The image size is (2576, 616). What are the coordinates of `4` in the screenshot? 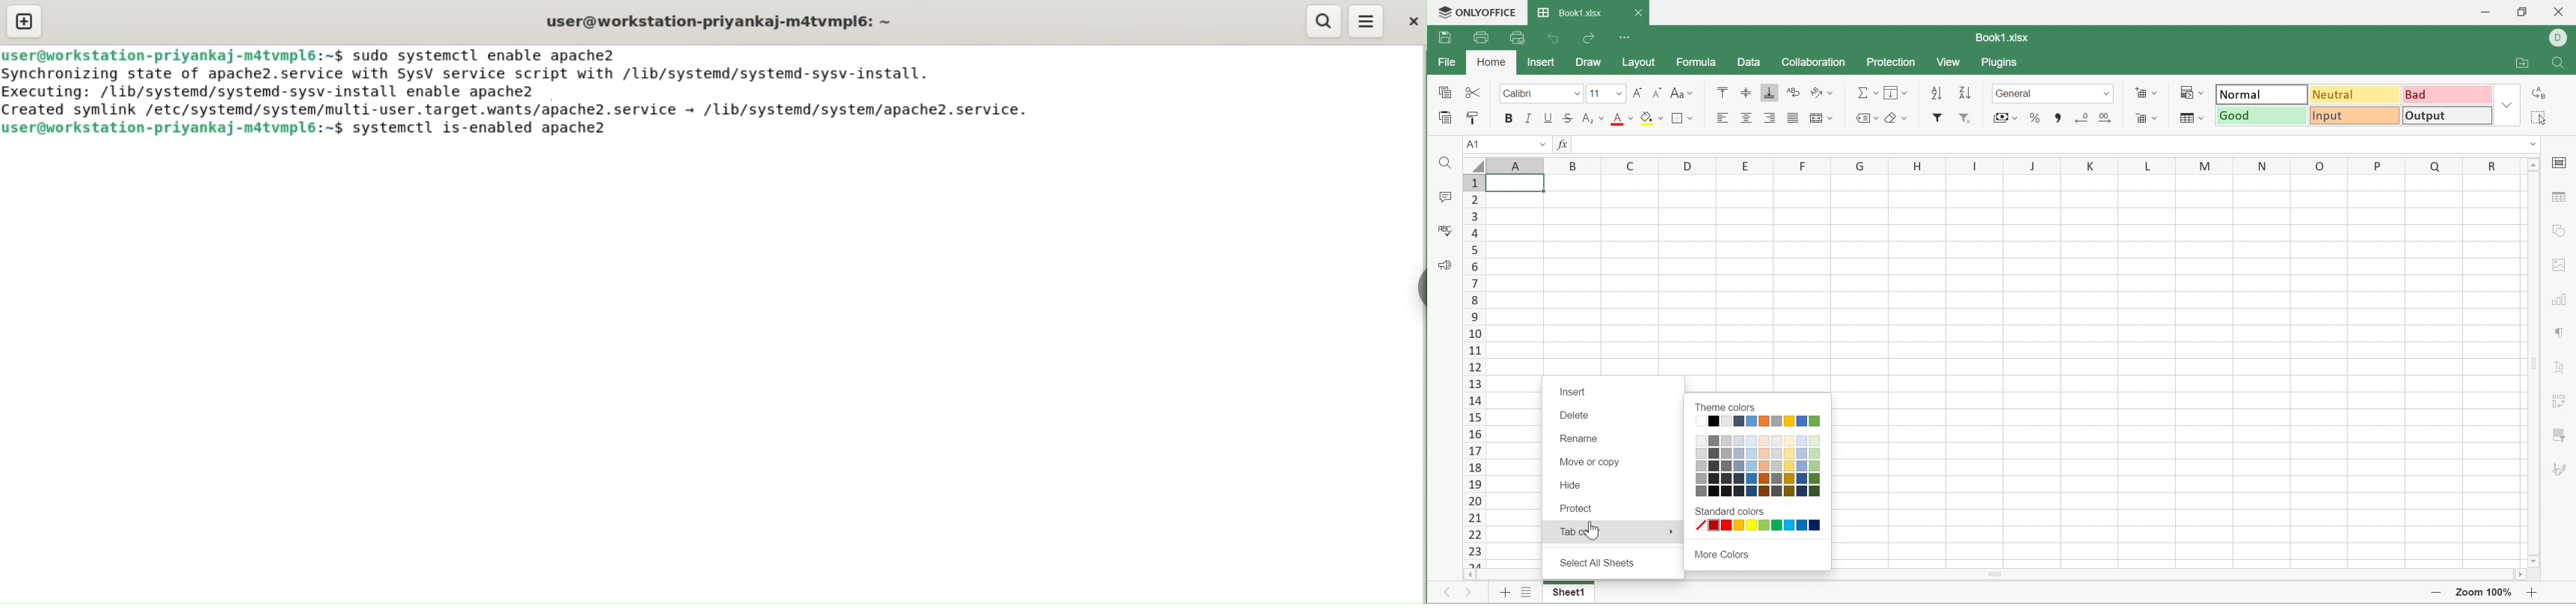 It's located at (1475, 233).